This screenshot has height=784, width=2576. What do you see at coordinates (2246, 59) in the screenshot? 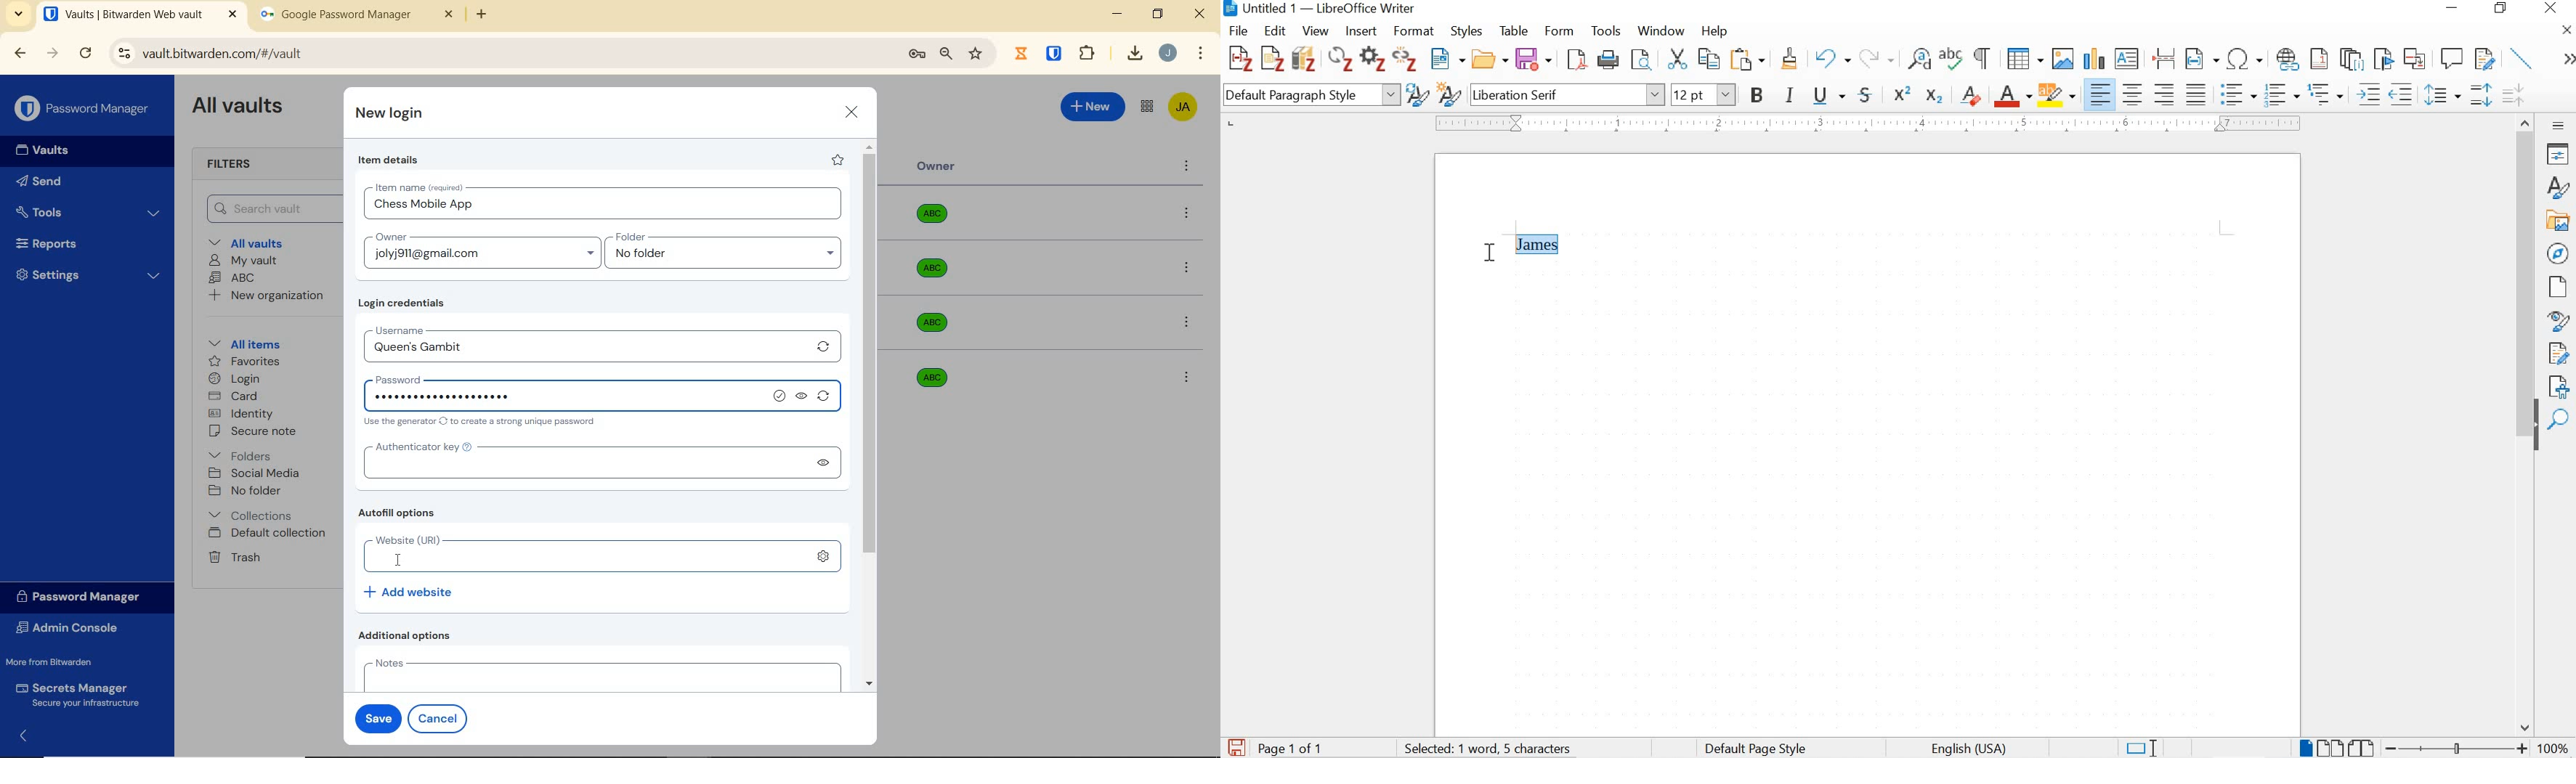
I see `insert special characters` at bounding box center [2246, 59].